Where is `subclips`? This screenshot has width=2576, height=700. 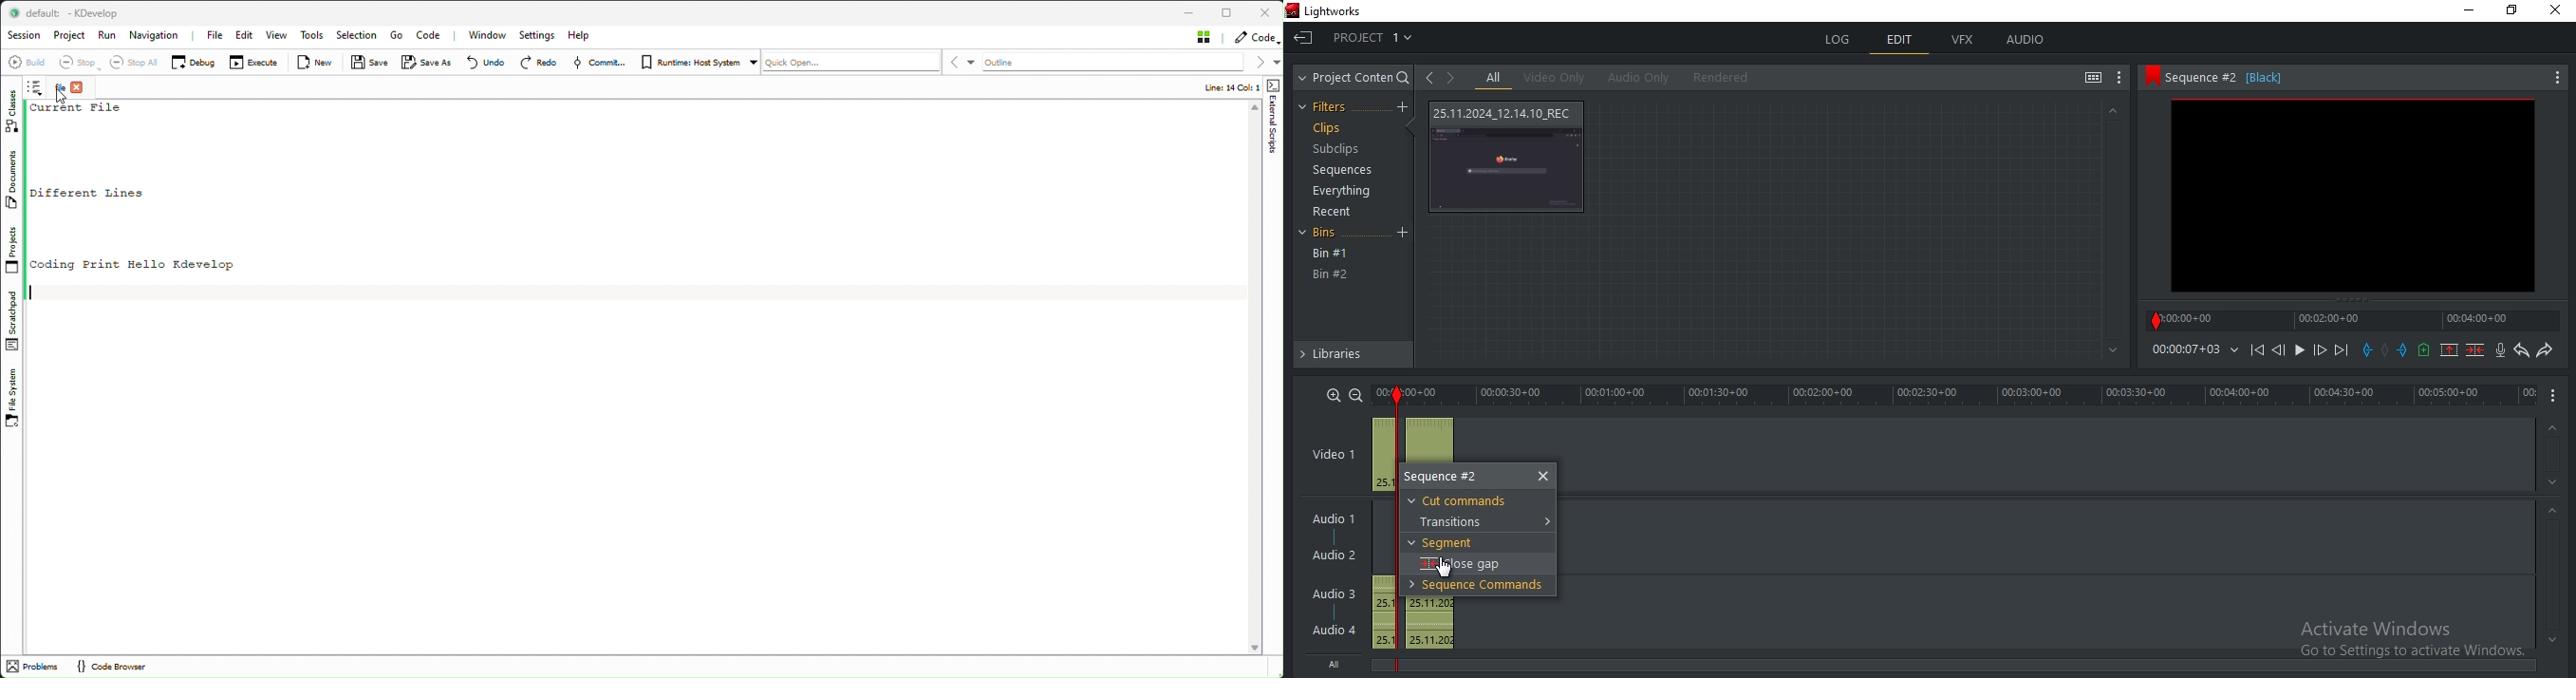
subclips is located at coordinates (1338, 151).